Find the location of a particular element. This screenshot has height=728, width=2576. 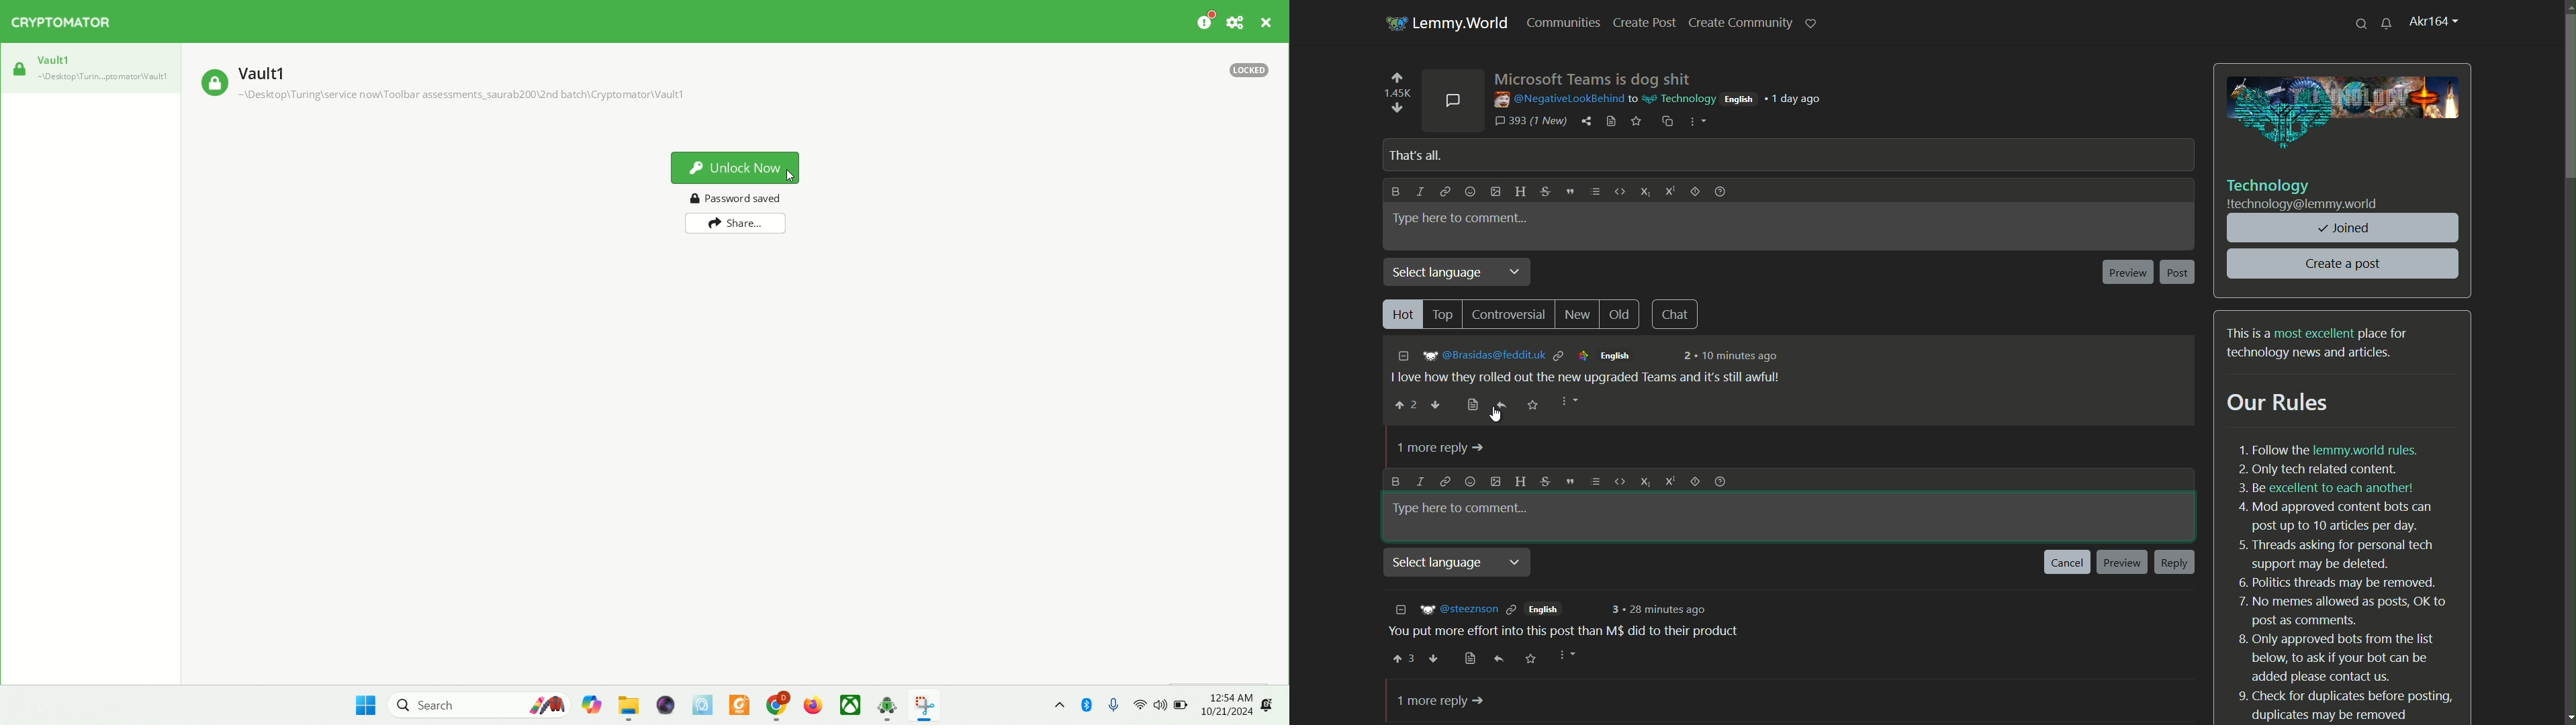

lemmy.world is located at coordinates (1463, 23).